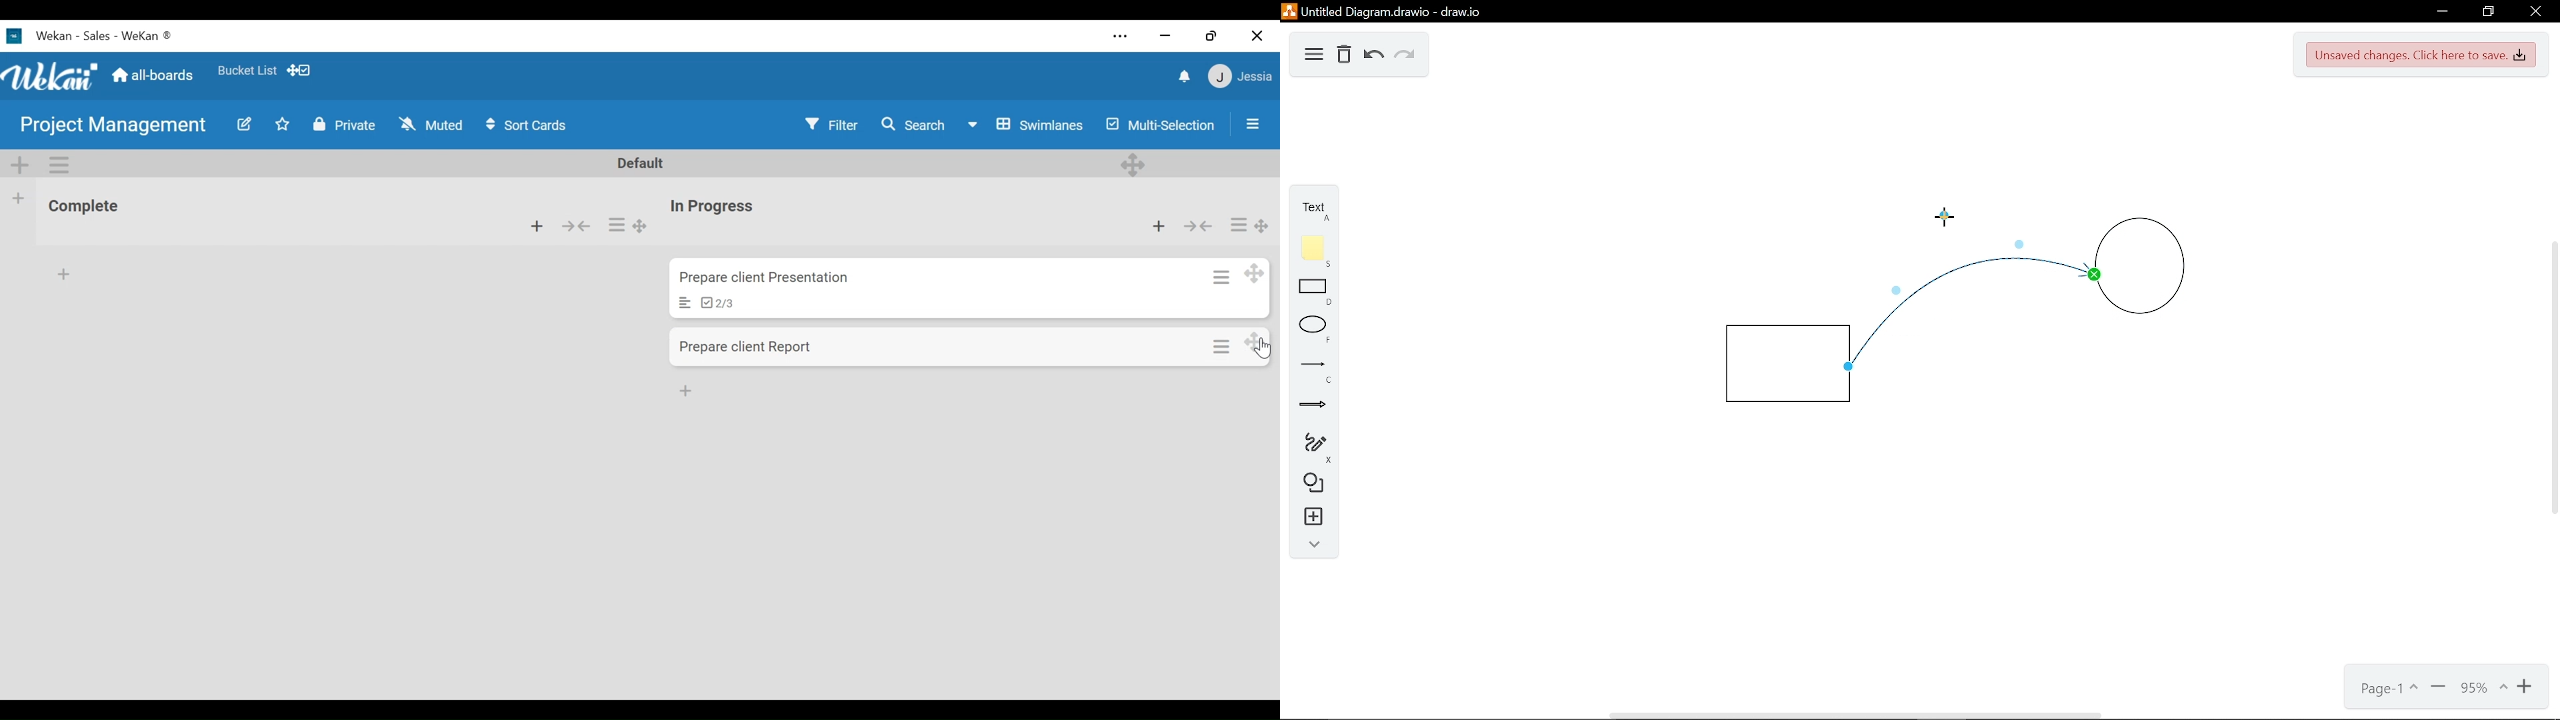 Image resolution: width=2576 pixels, height=728 pixels. Describe the element at coordinates (1384, 13) in the screenshot. I see `Untitled diagram drawio` at that location.